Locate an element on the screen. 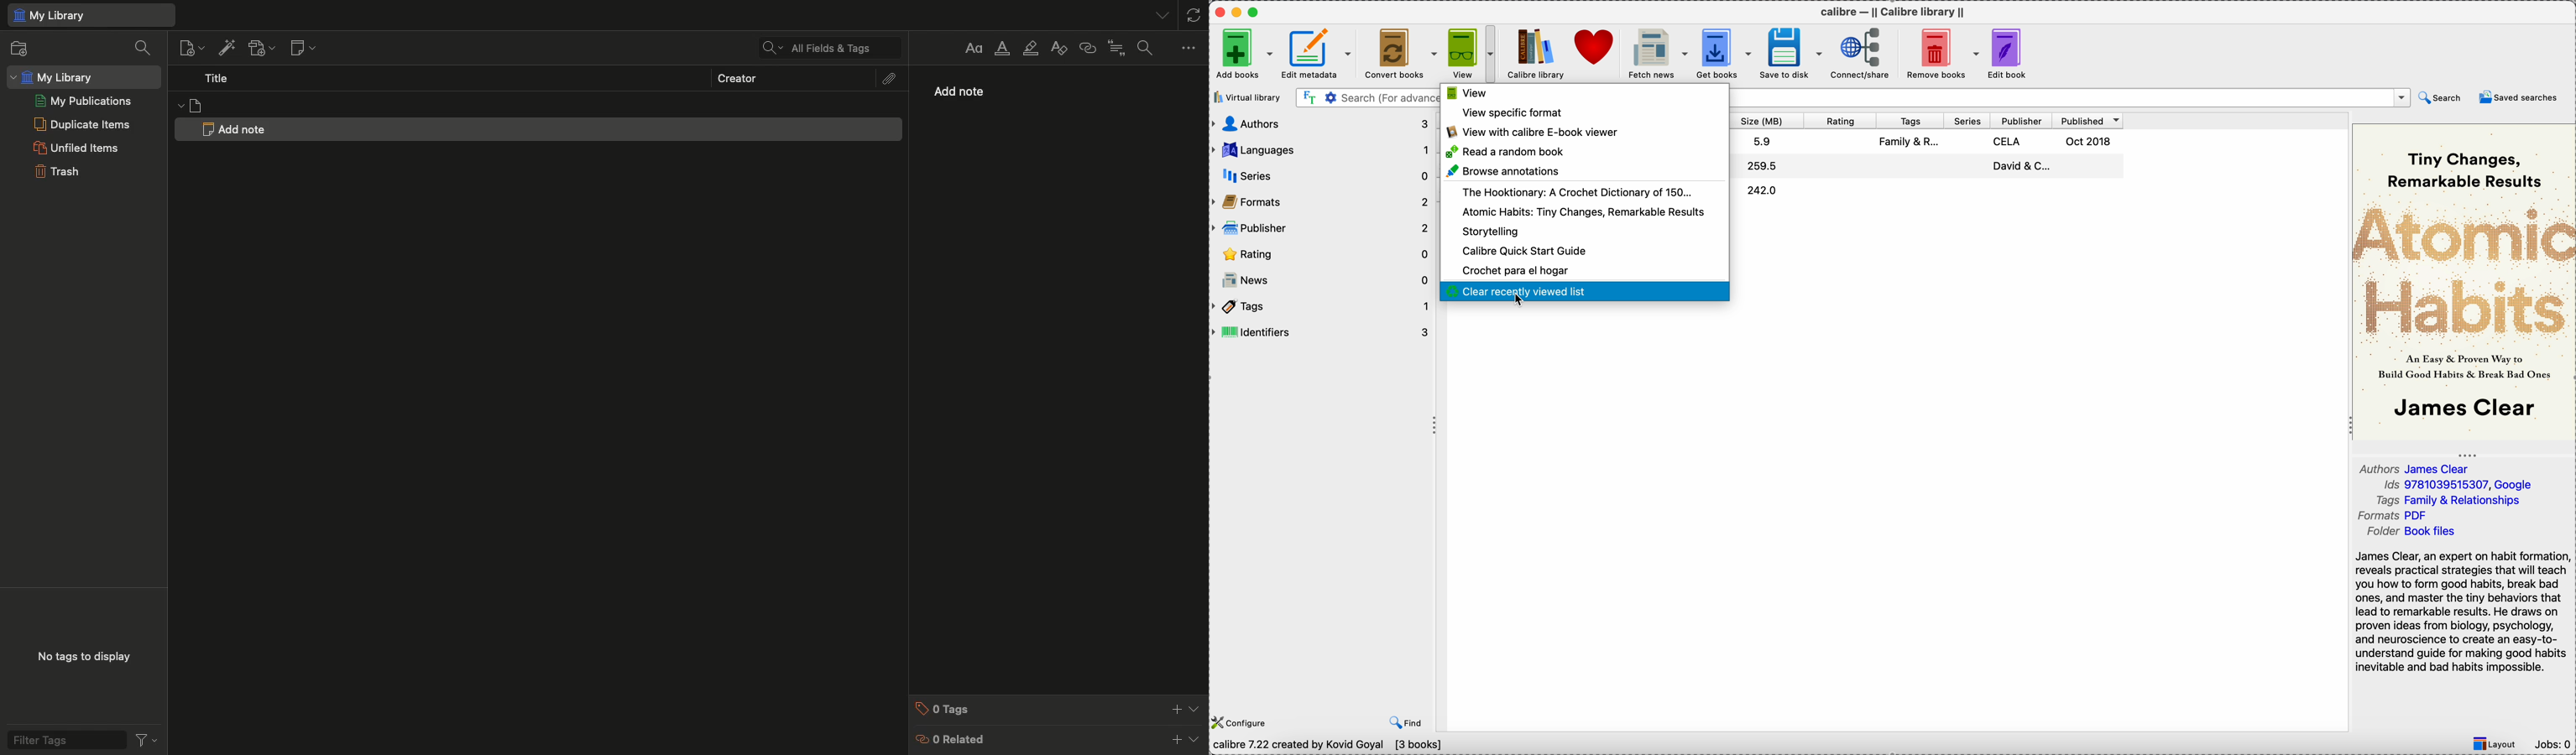 The height and width of the screenshot is (756, 2576). More is located at coordinates (1190, 49).